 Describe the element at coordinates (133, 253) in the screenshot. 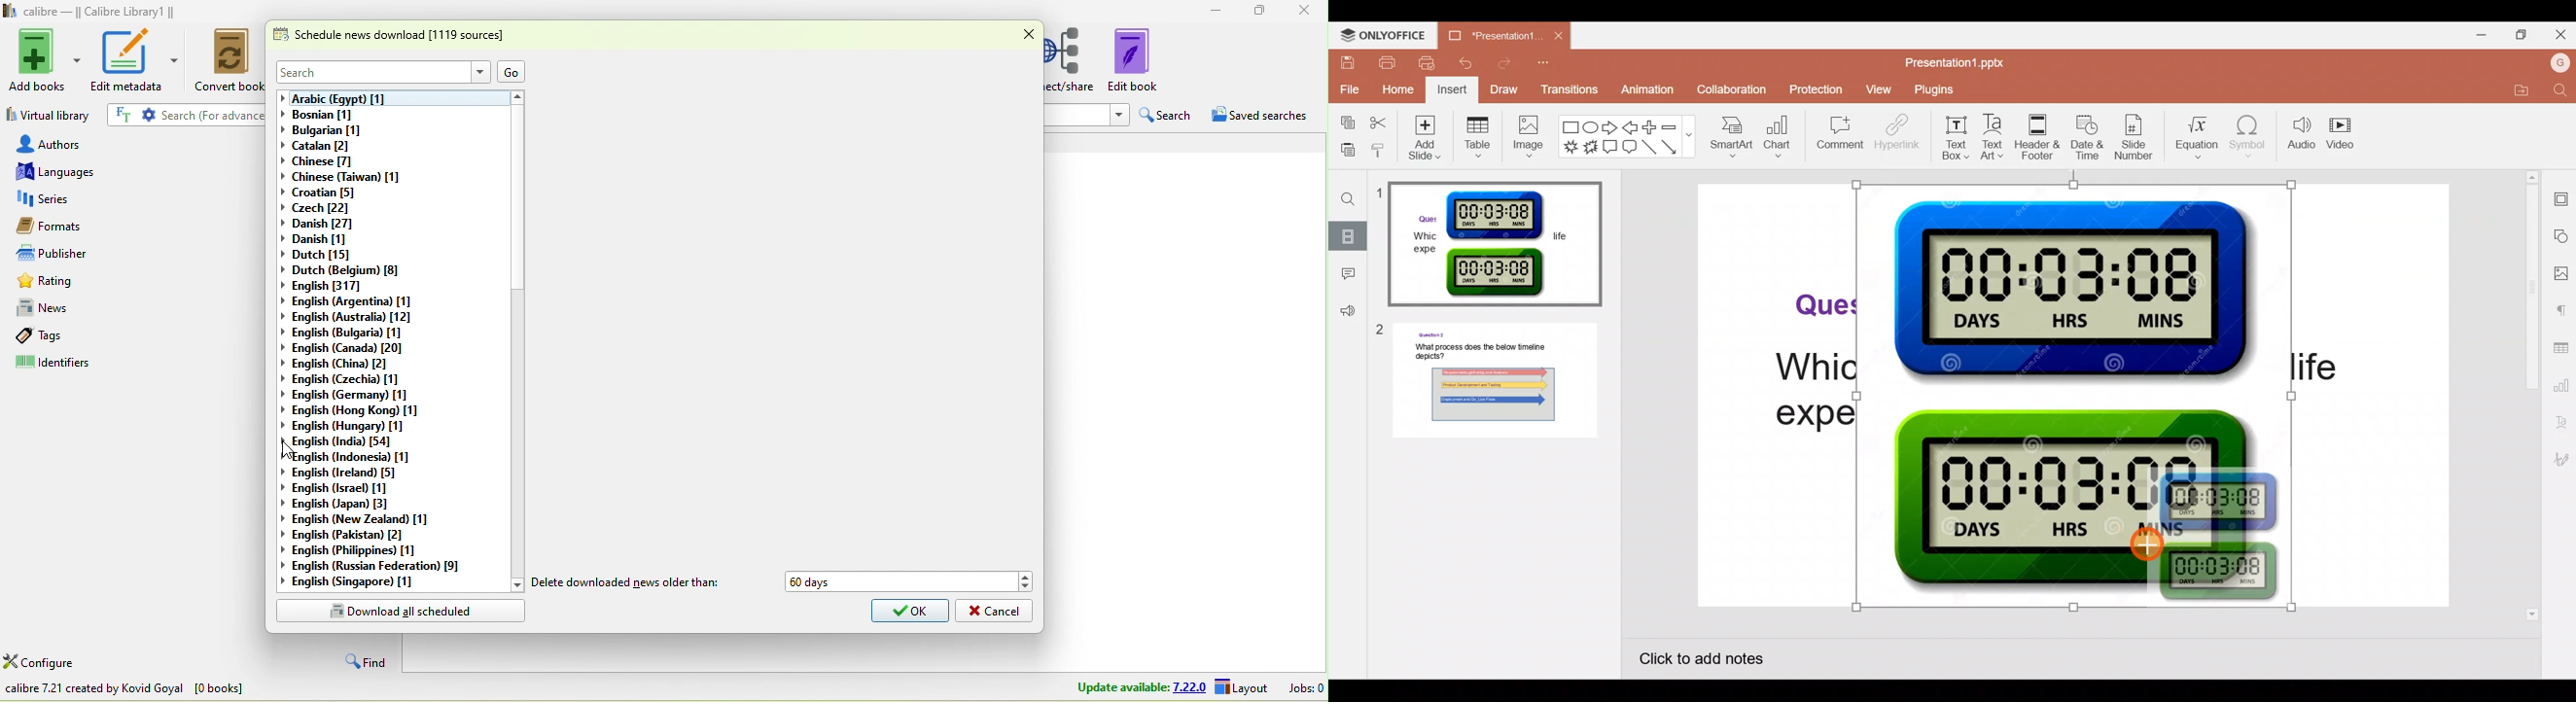

I see `publishers` at that location.